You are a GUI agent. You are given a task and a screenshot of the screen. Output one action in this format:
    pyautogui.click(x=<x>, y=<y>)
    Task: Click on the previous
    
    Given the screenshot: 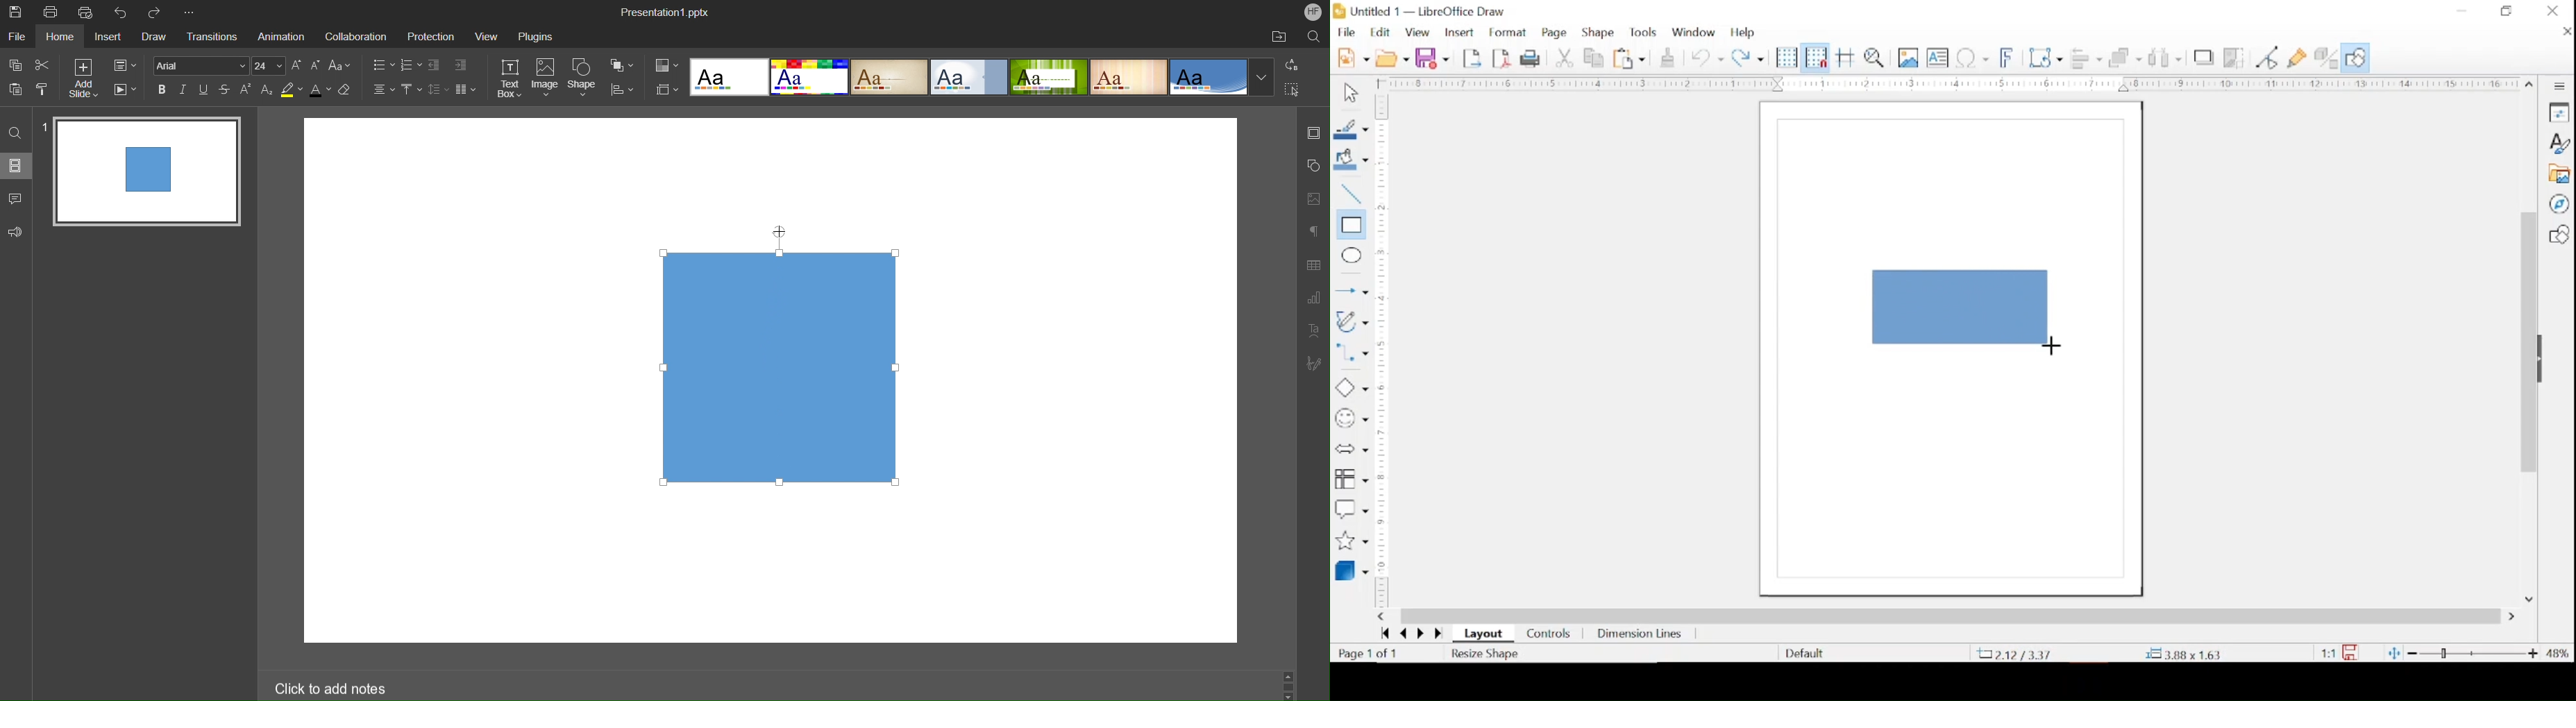 What is the action you would take?
    pyautogui.click(x=1401, y=634)
    